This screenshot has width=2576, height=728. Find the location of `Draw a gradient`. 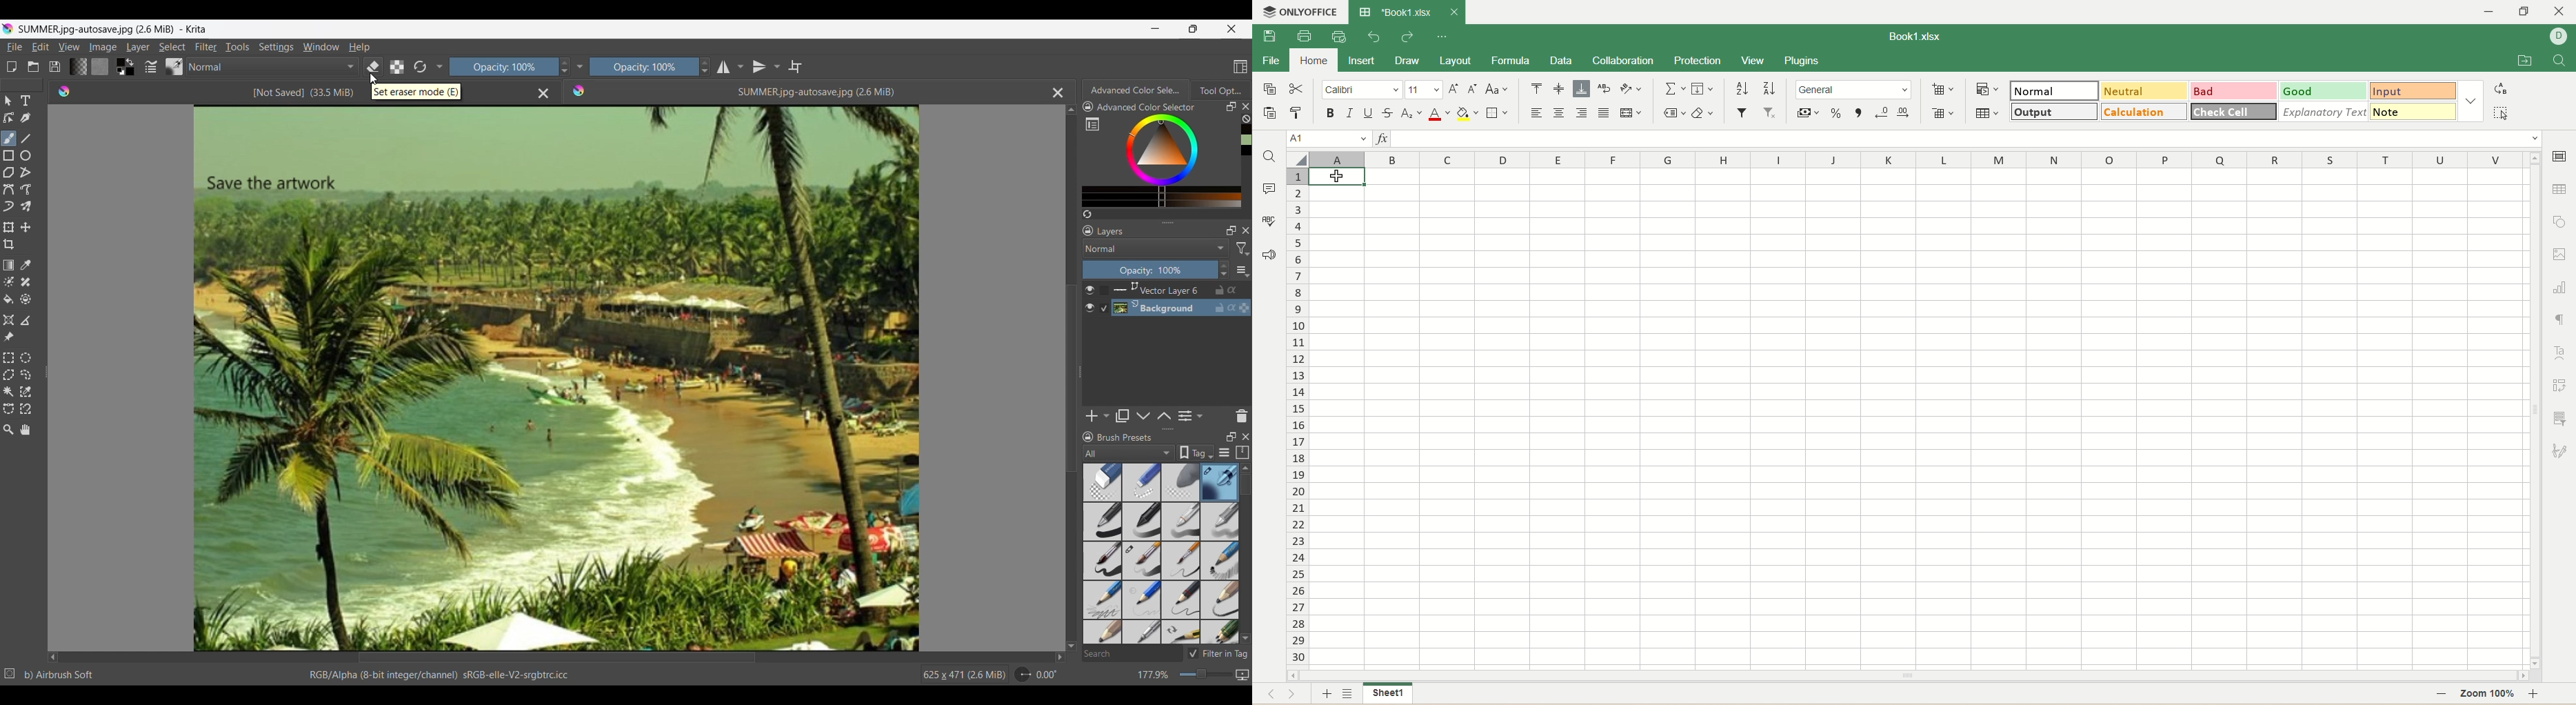

Draw a gradient is located at coordinates (9, 264).